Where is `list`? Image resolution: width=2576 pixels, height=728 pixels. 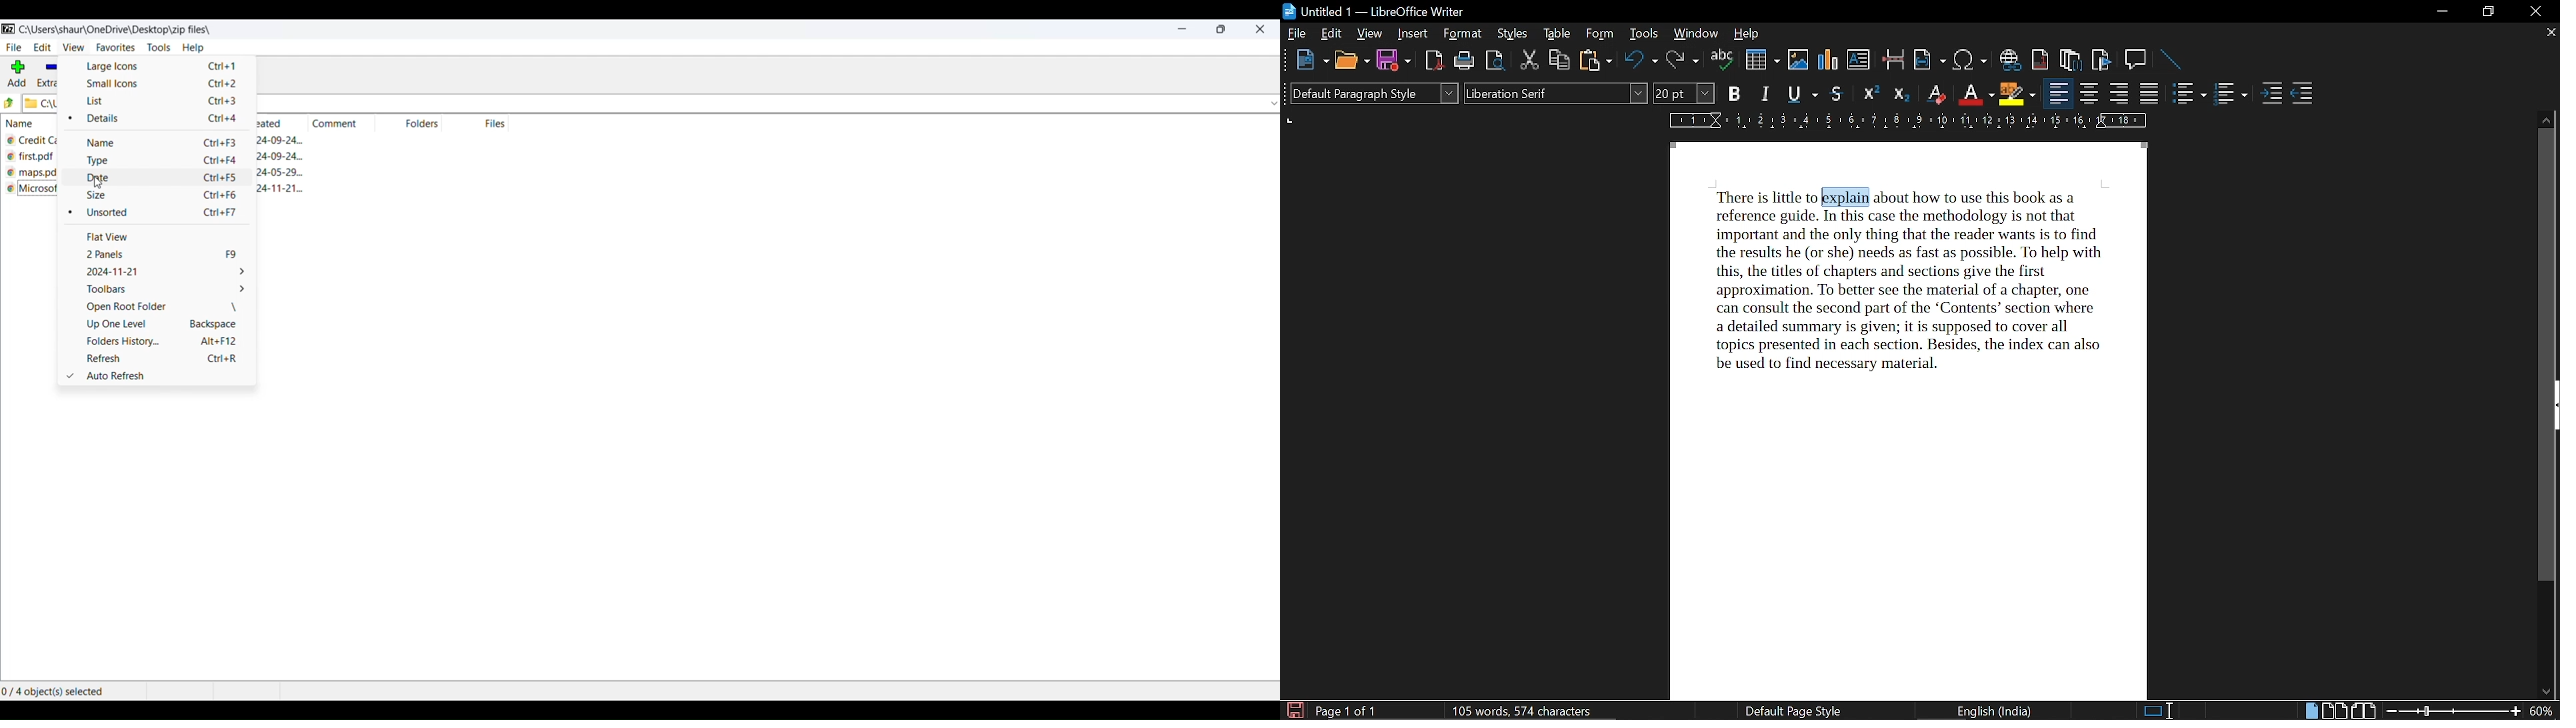 list is located at coordinates (165, 102).